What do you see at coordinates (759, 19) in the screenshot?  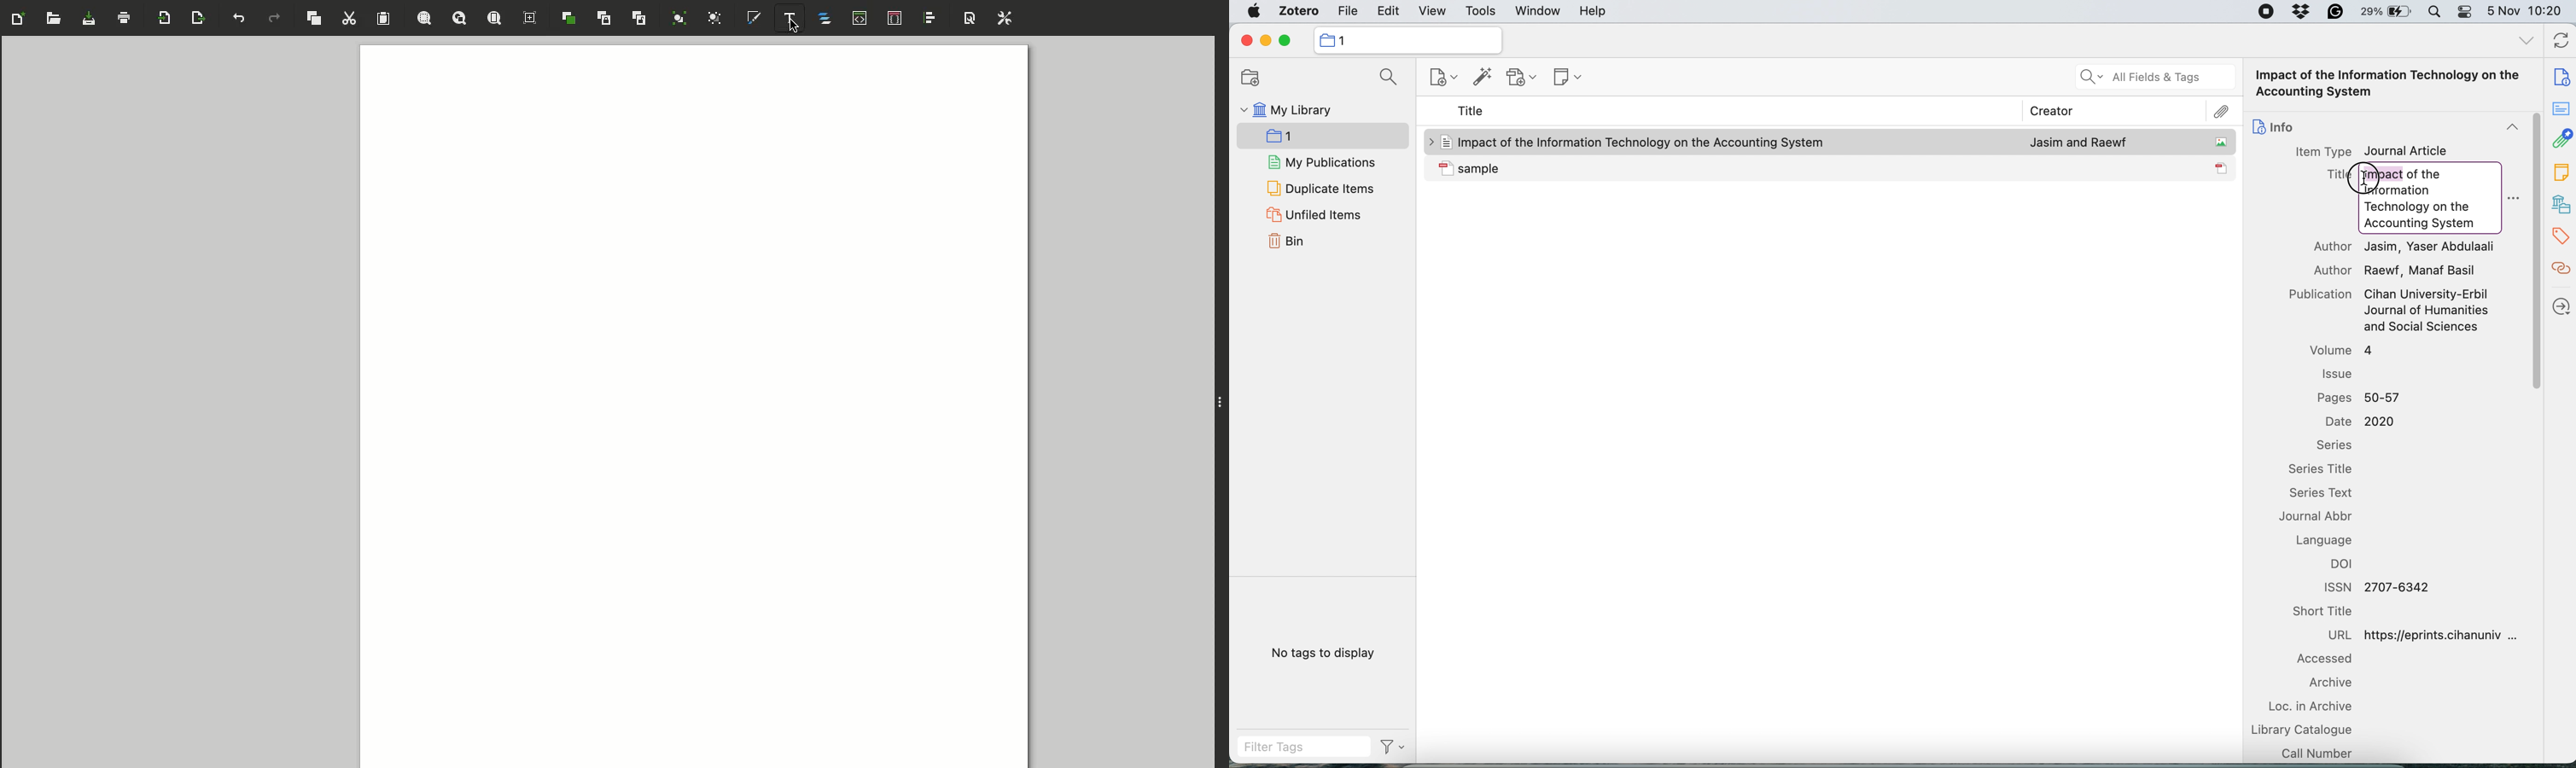 I see `Fill and stroke` at bounding box center [759, 19].